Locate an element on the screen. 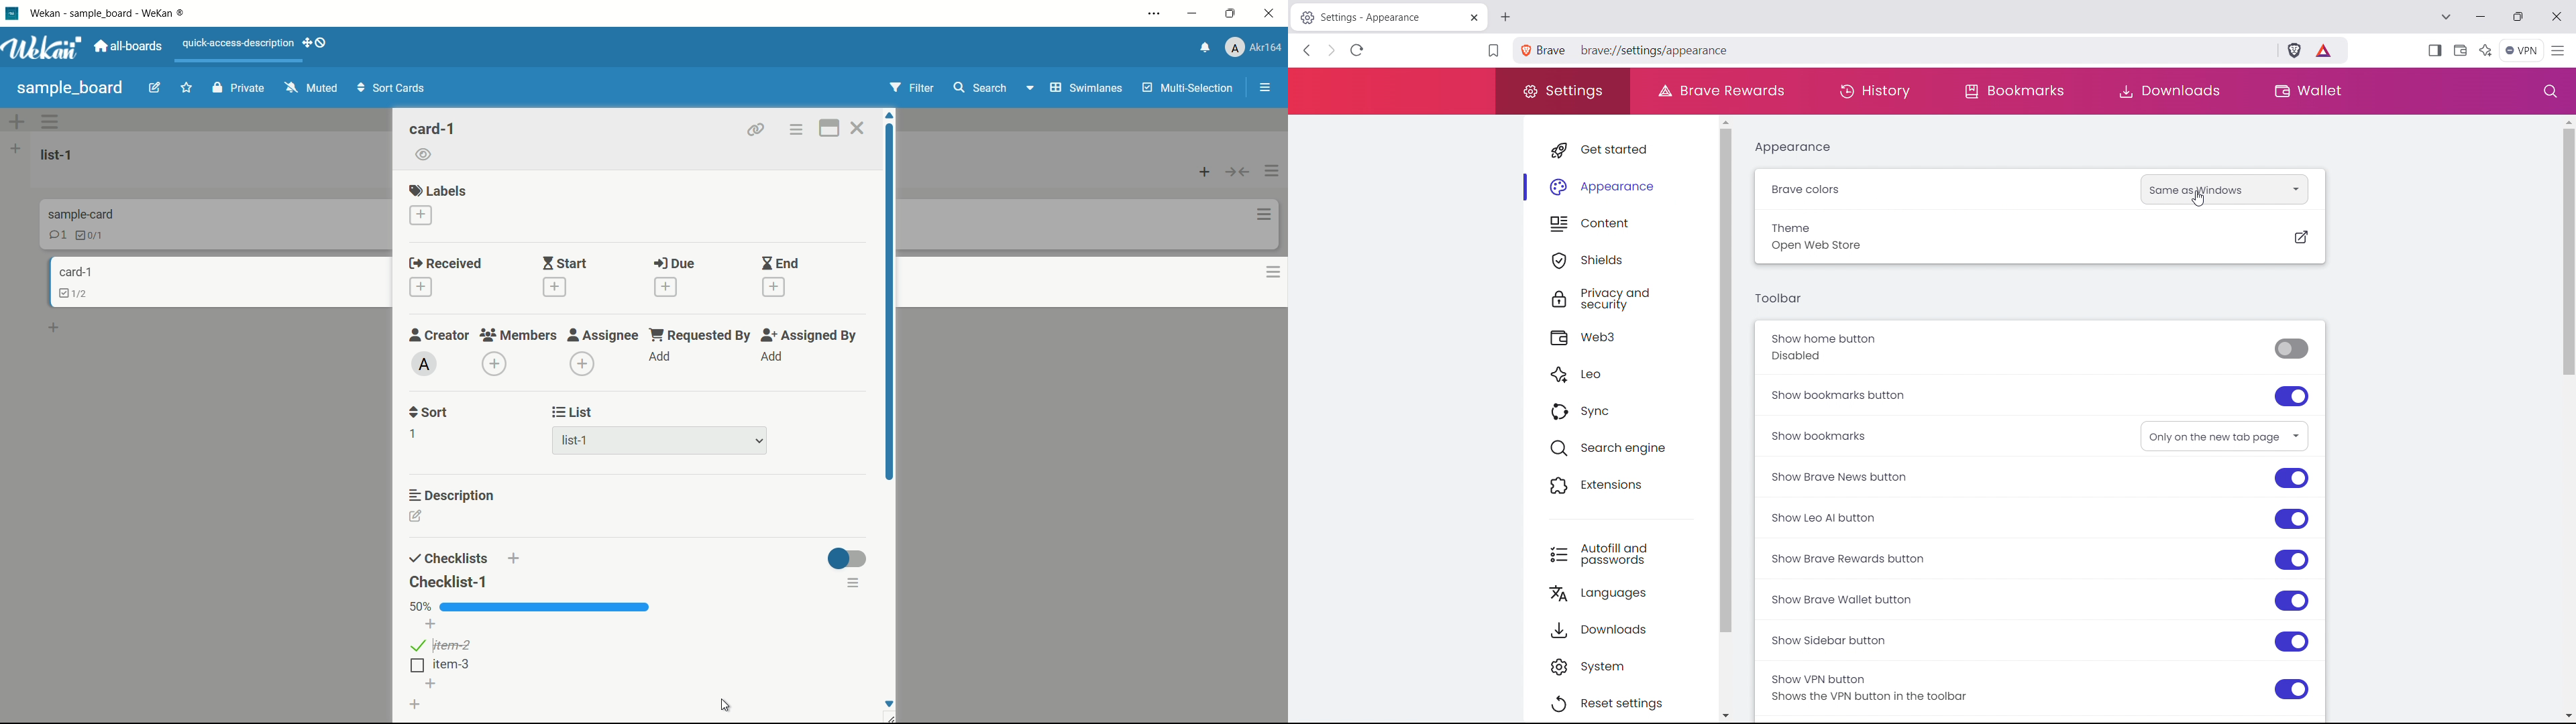  add member is located at coordinates (494, 363).